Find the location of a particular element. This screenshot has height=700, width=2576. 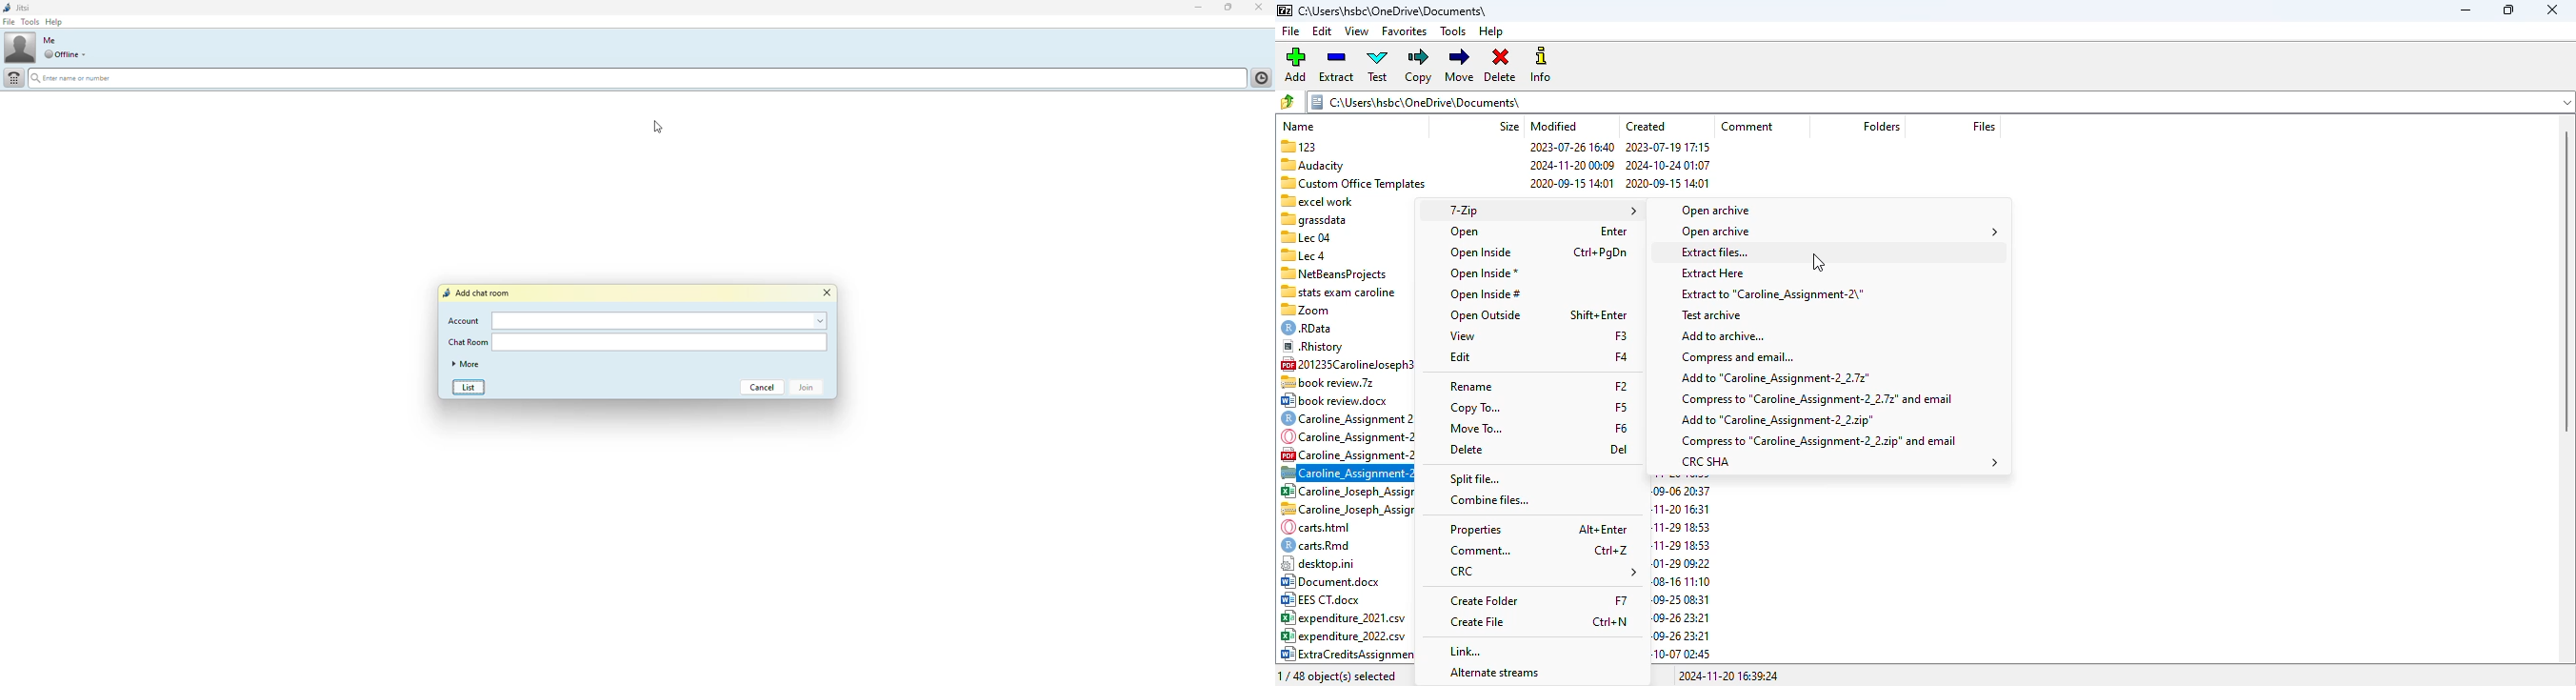

shortcut for open inside is located at coordinates (1600, 252).